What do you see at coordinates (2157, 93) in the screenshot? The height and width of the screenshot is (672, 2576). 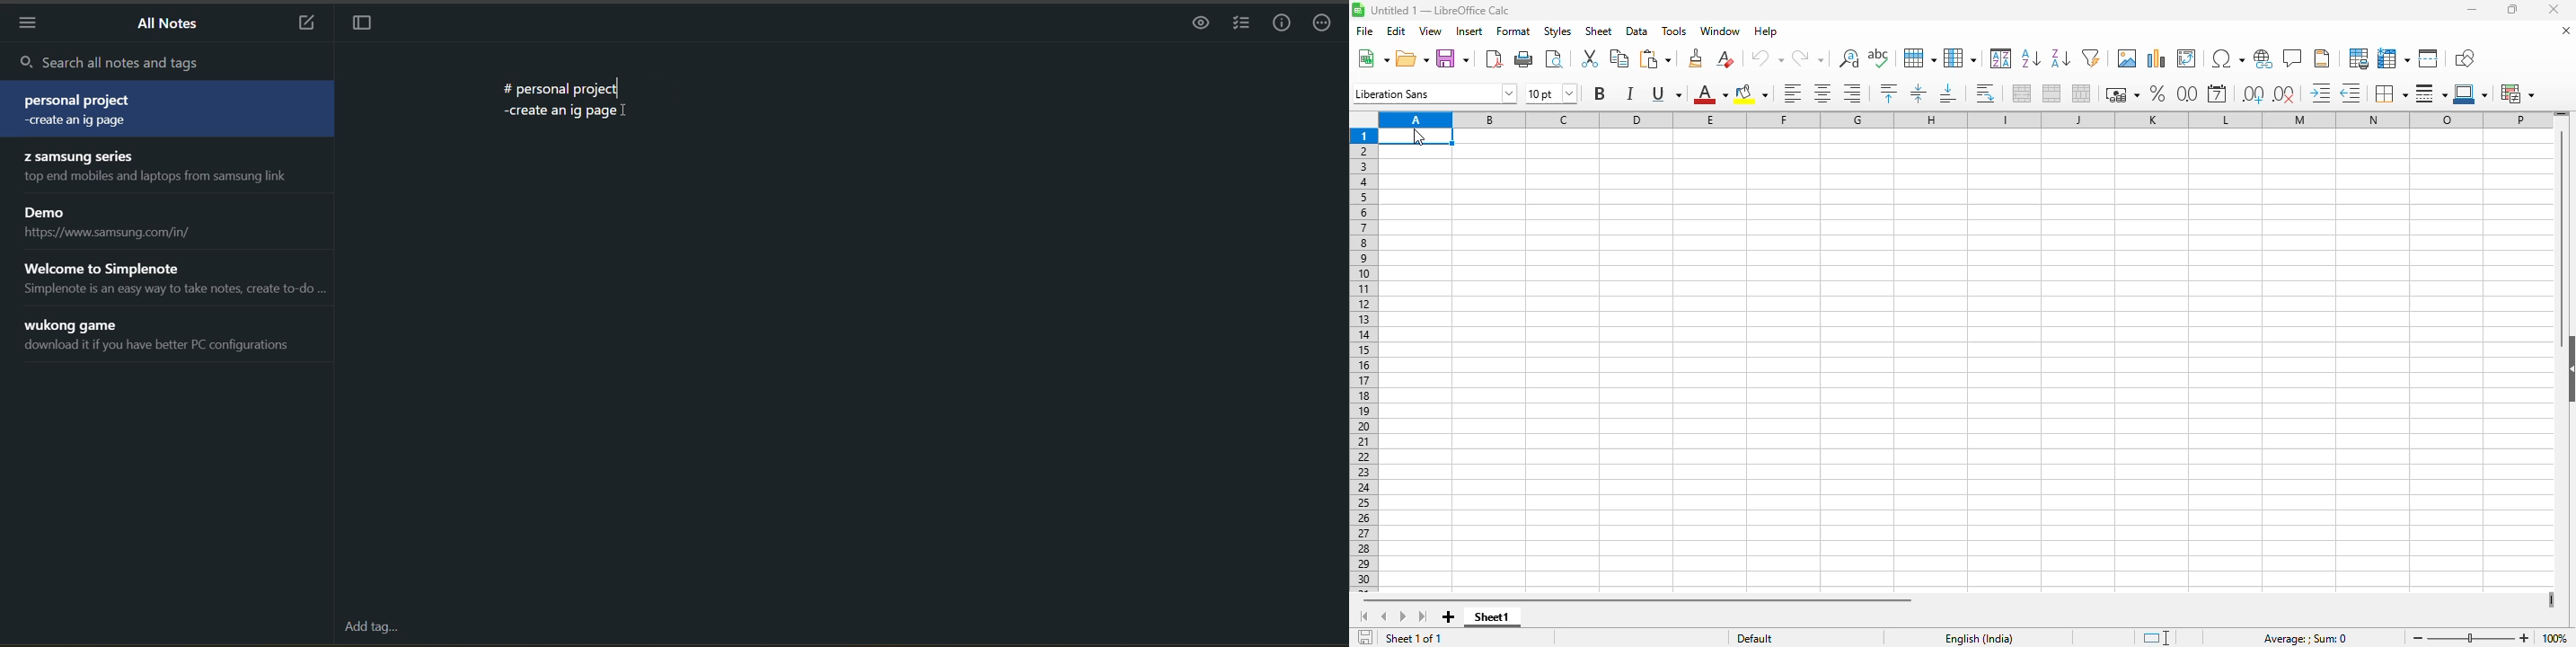 I see `format as percent` at bounding box center [2157, 93].